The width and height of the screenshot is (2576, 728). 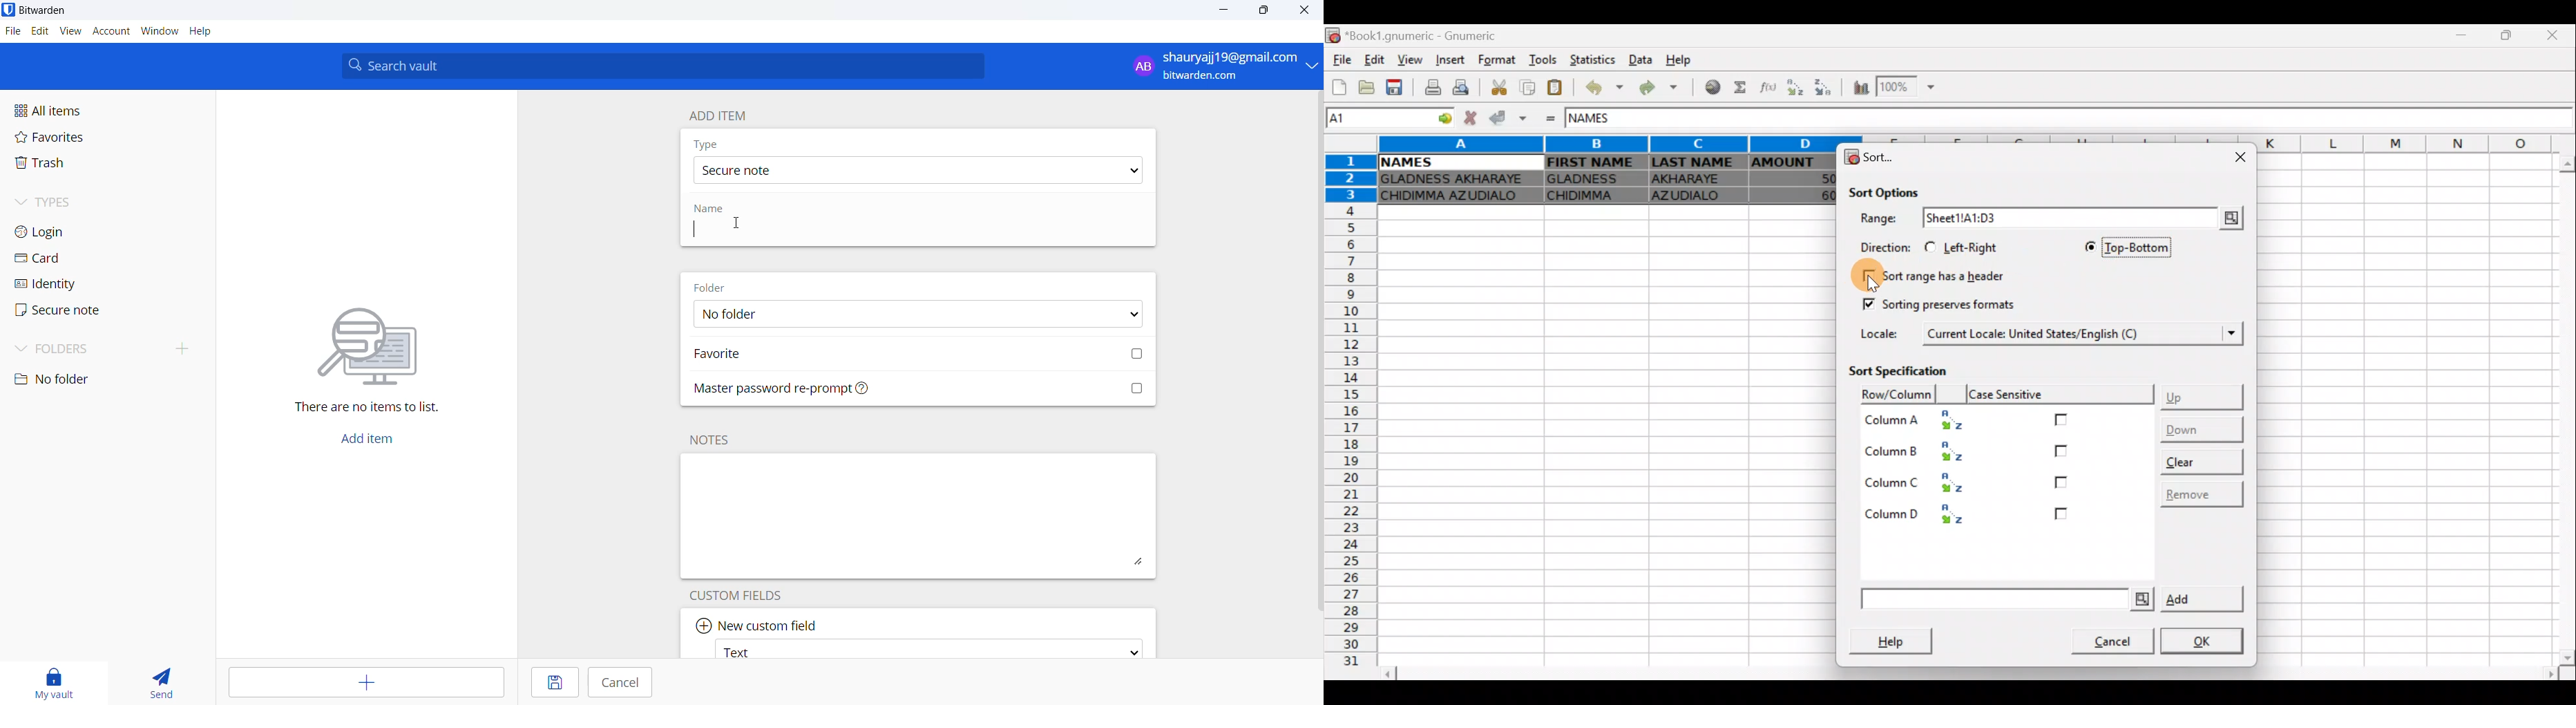 I want to click on Go to, so click(x=1440, y=119).